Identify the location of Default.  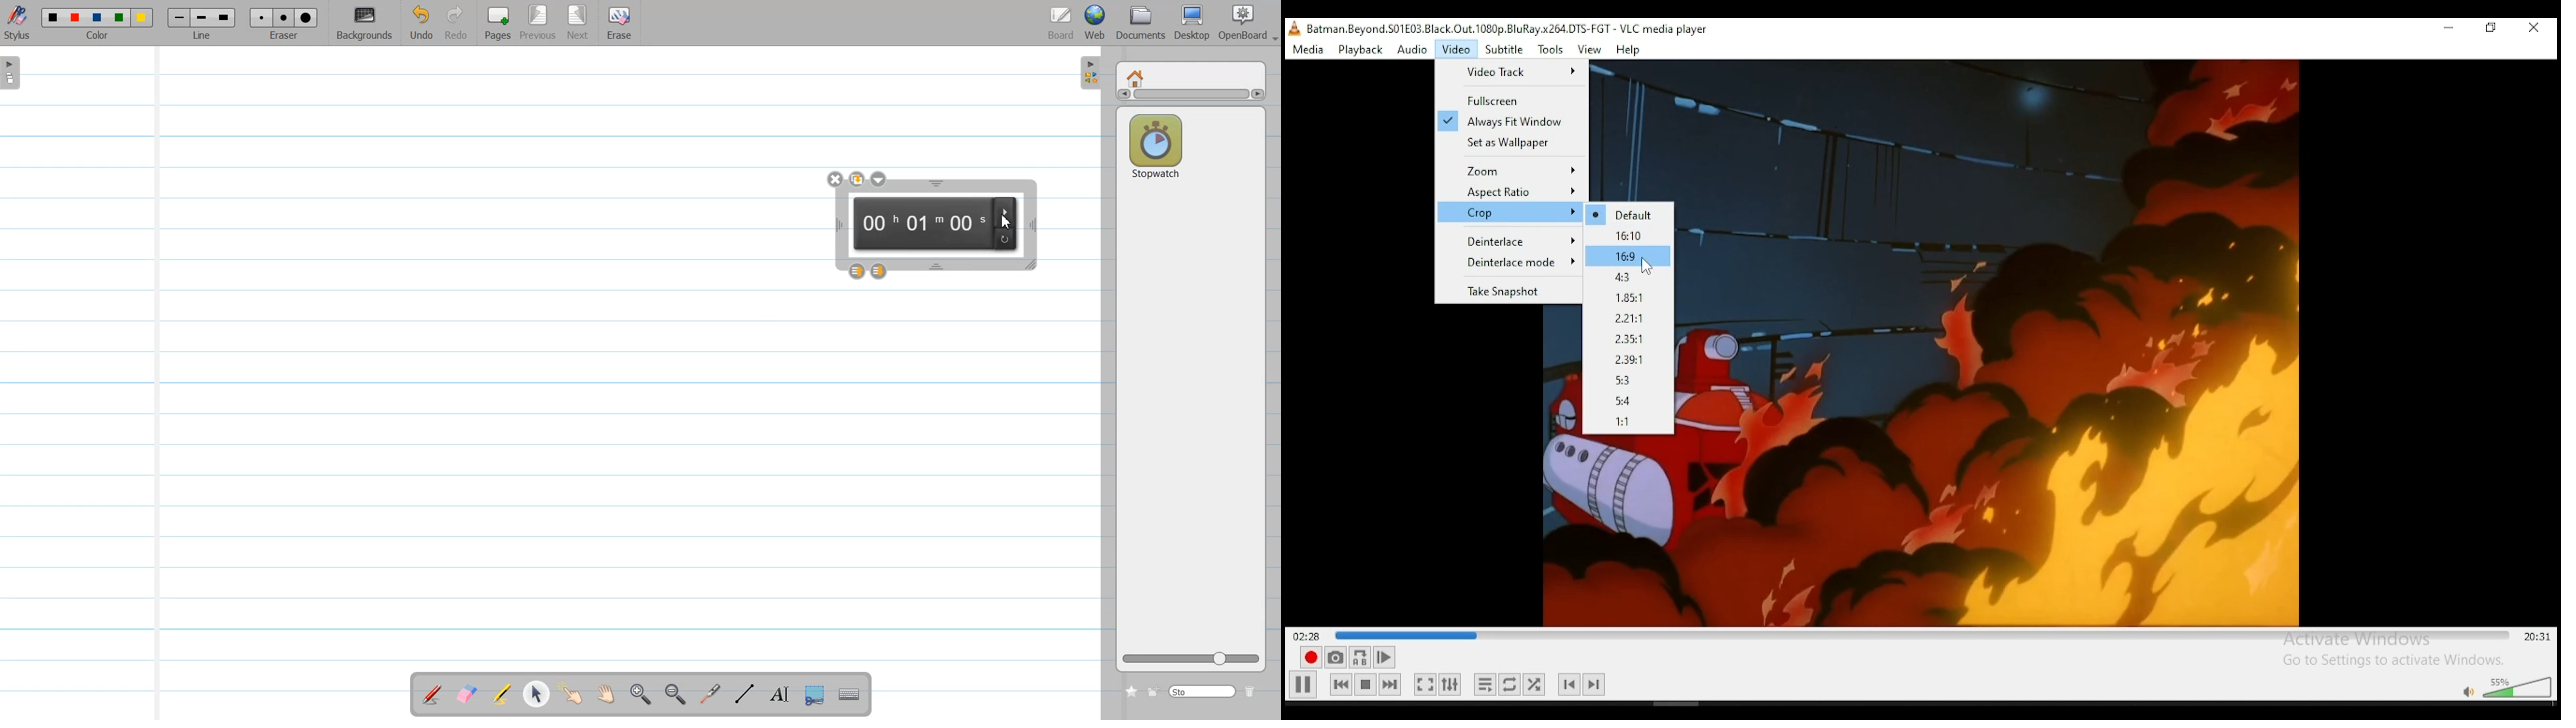
(1632, 214).